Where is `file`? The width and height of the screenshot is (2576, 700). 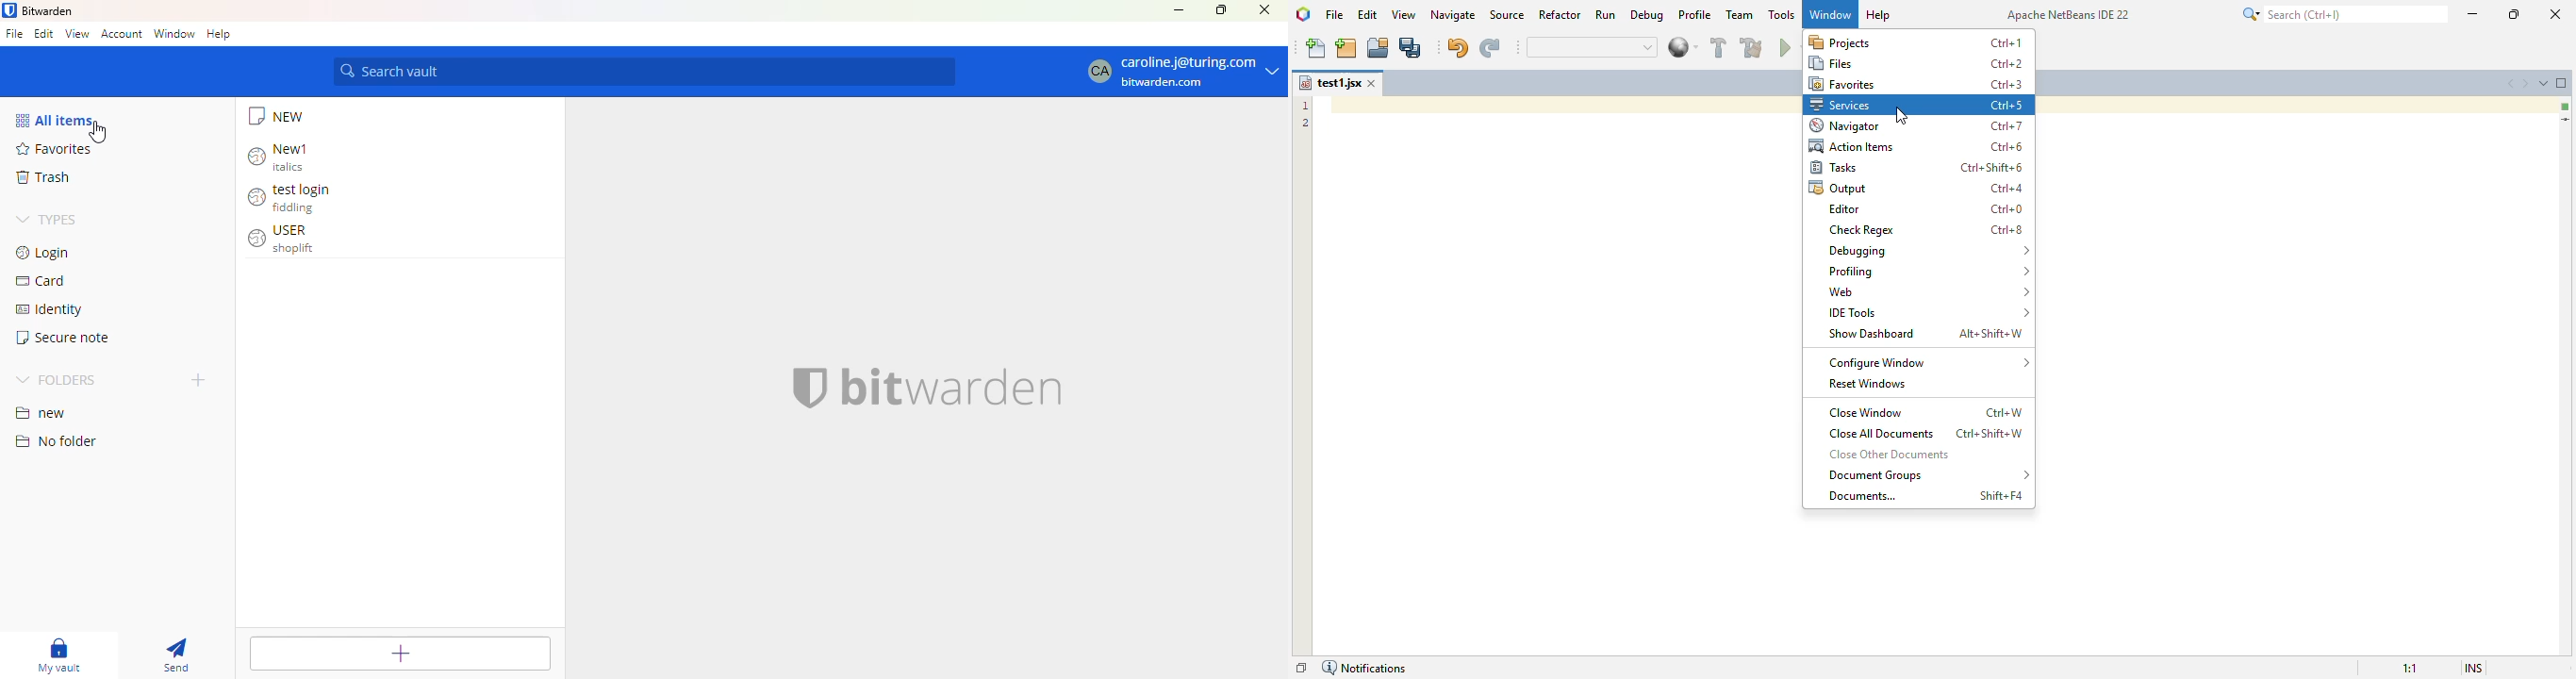
file is located at coordinates (14, 33).